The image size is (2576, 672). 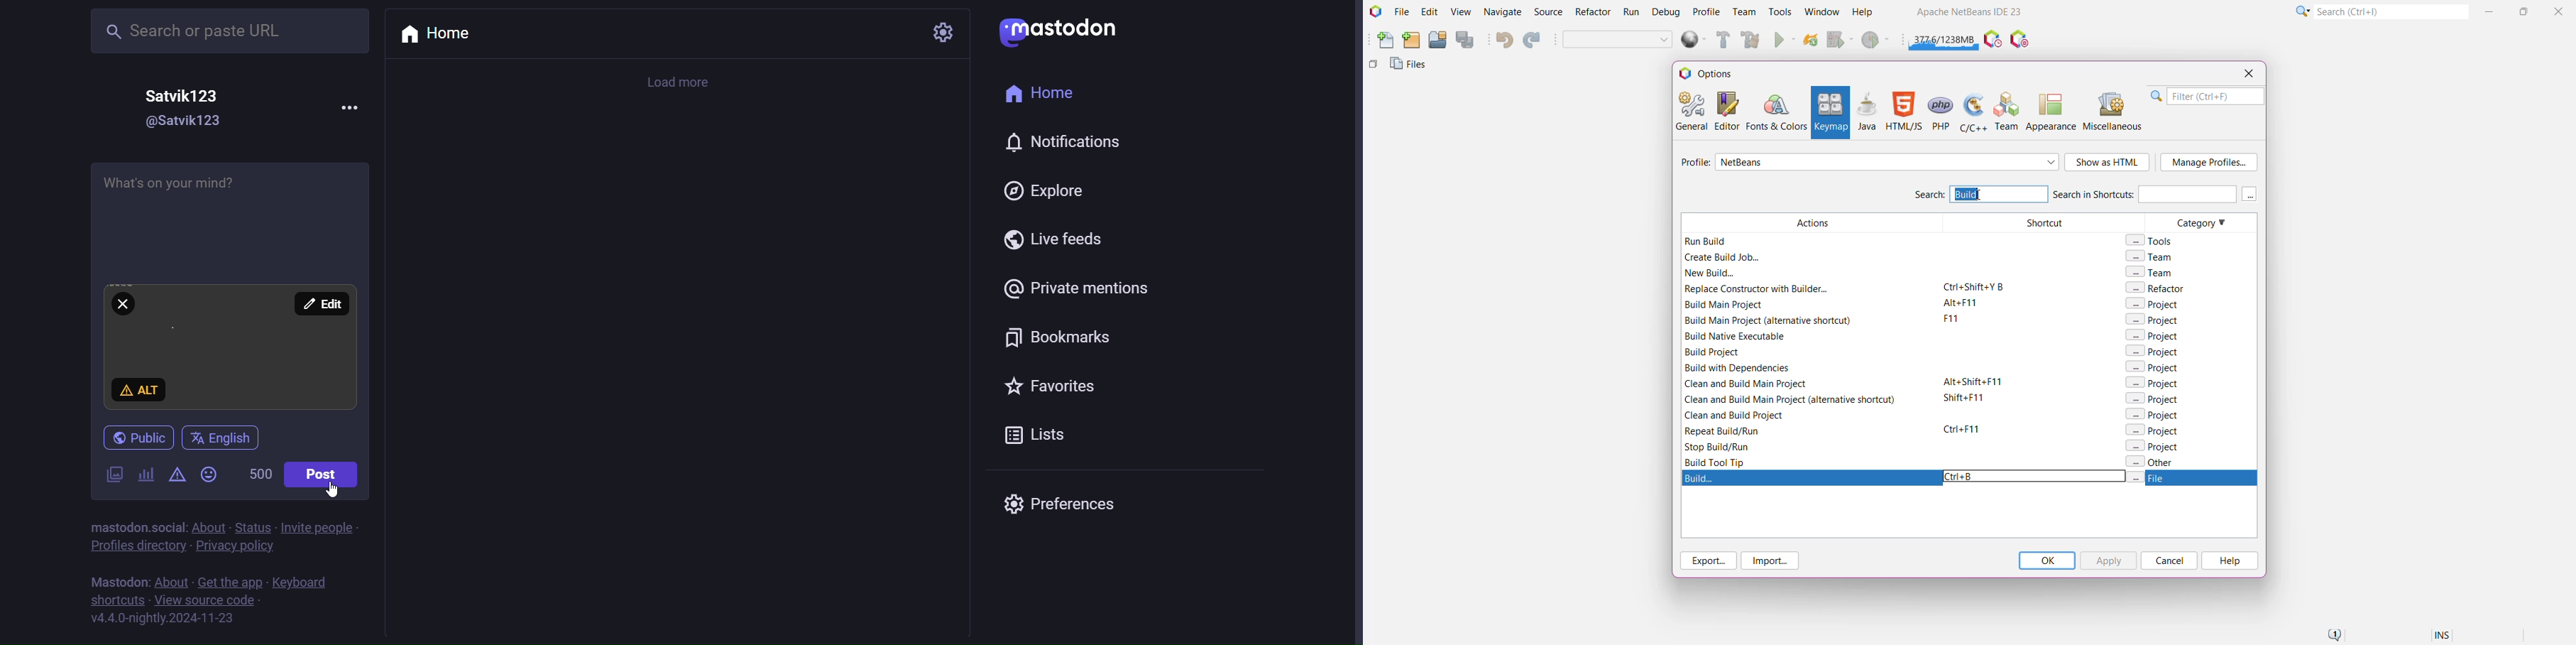 What do you see at coordinates (2333, 636) in the screenshot?
I see `Notifications` at bounding box center [2333, 636].